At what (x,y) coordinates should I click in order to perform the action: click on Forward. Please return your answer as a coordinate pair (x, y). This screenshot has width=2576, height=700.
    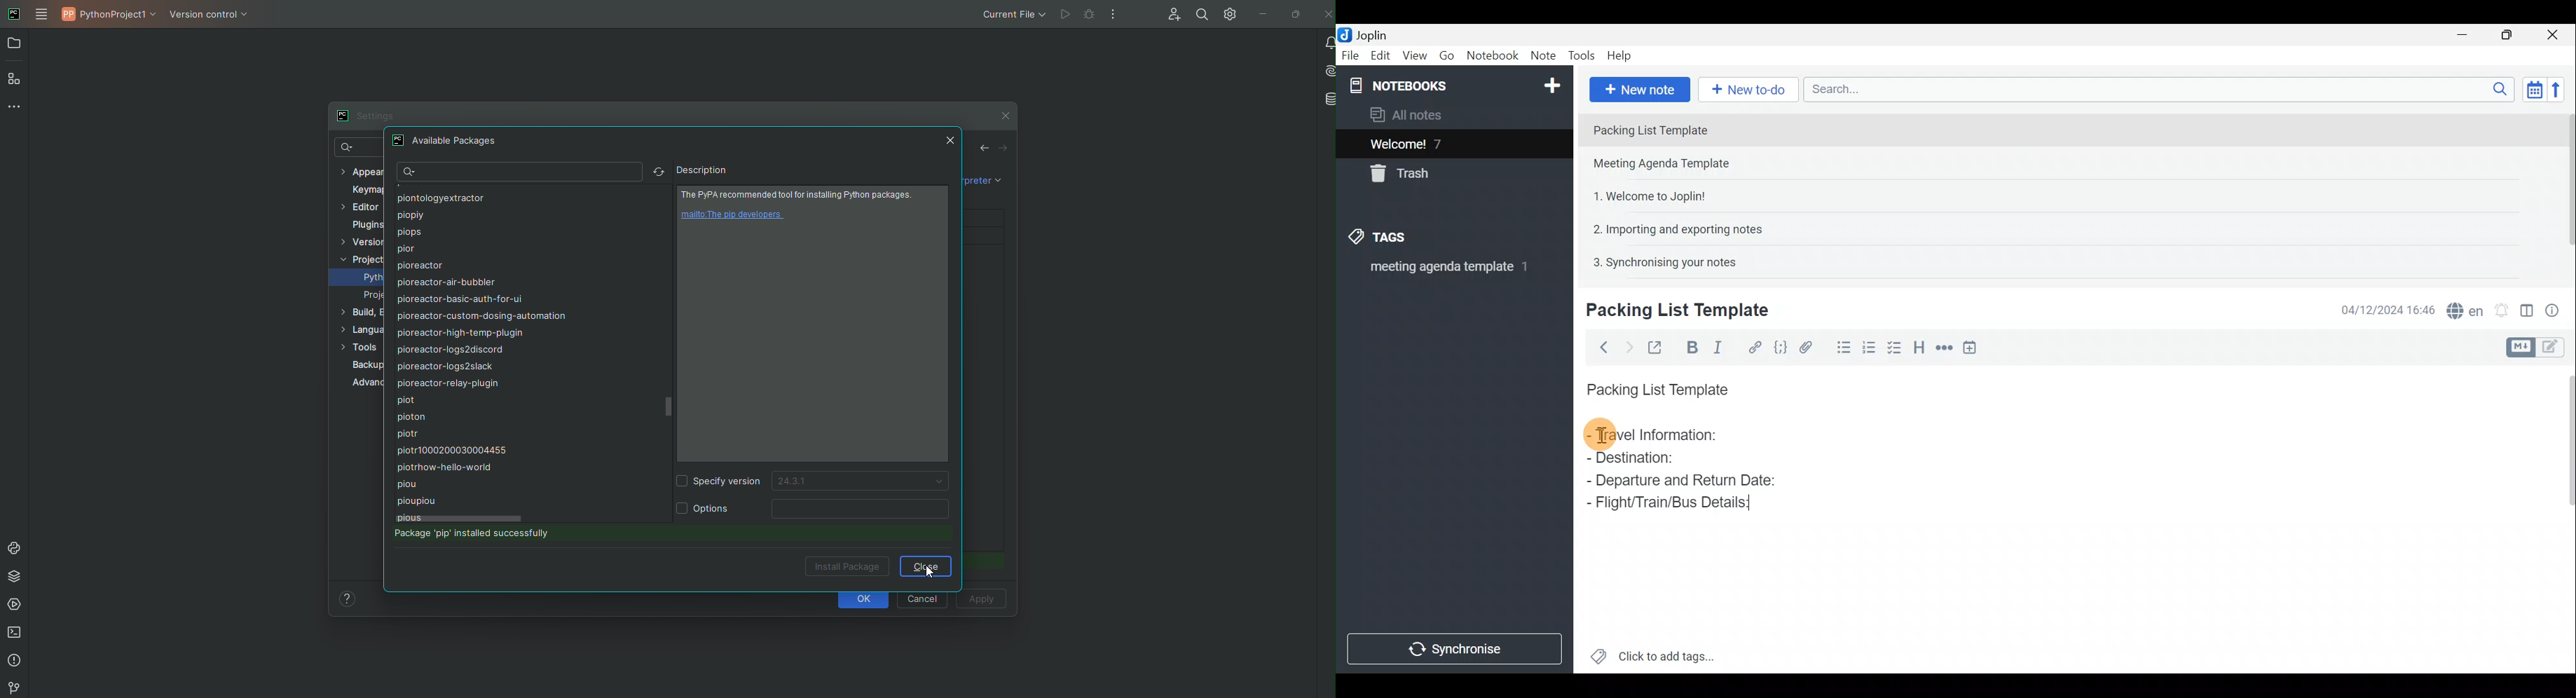
    Looking at the image, I should click on (1626, 346).